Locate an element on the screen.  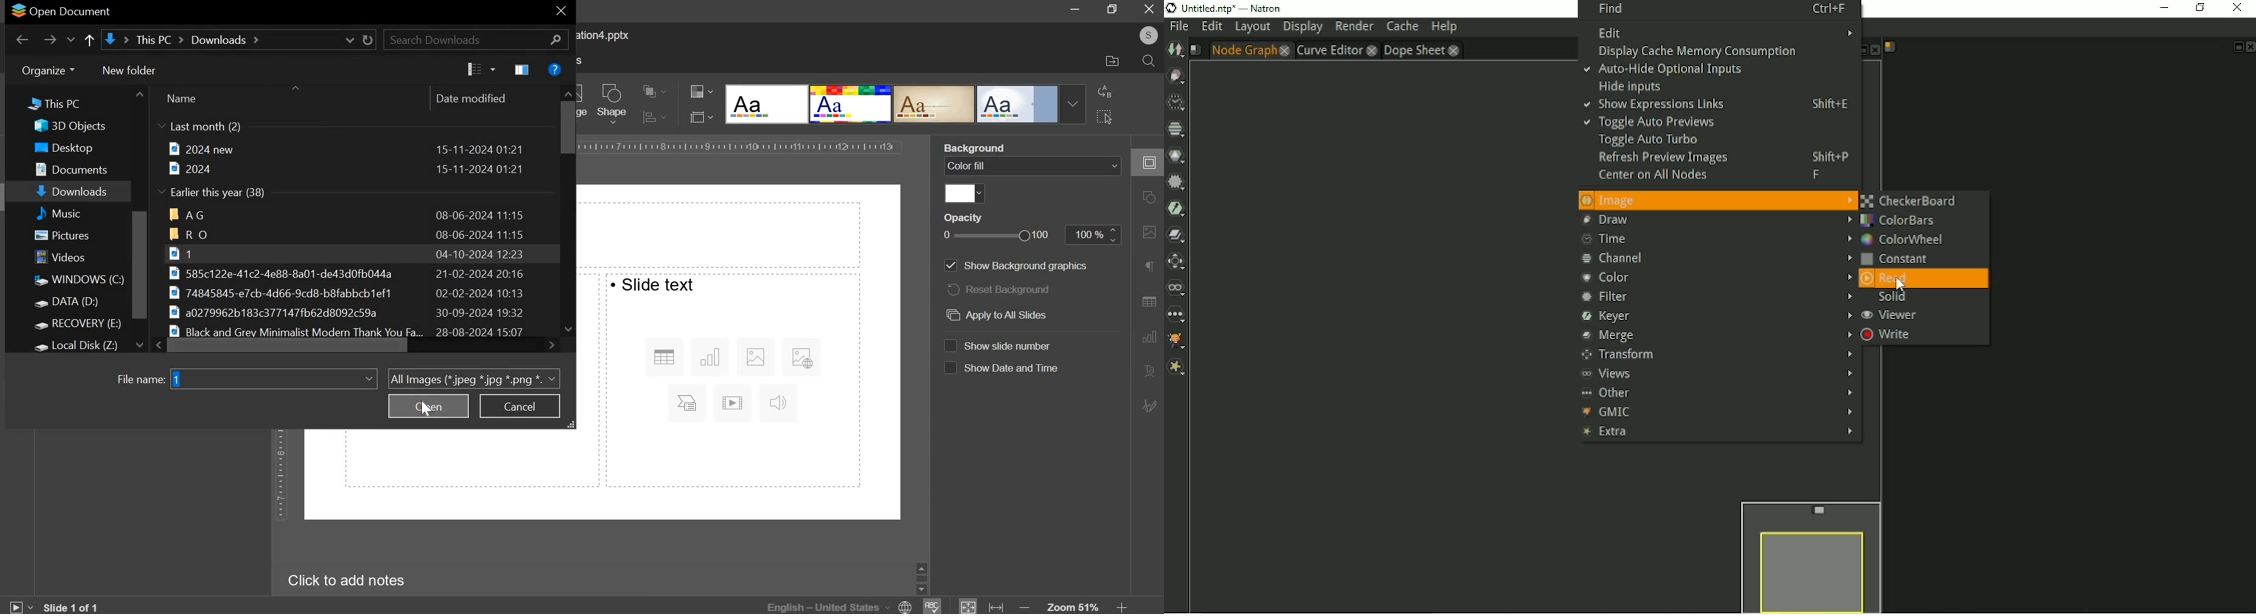
click to add notes is located at coordinates (341, 581).